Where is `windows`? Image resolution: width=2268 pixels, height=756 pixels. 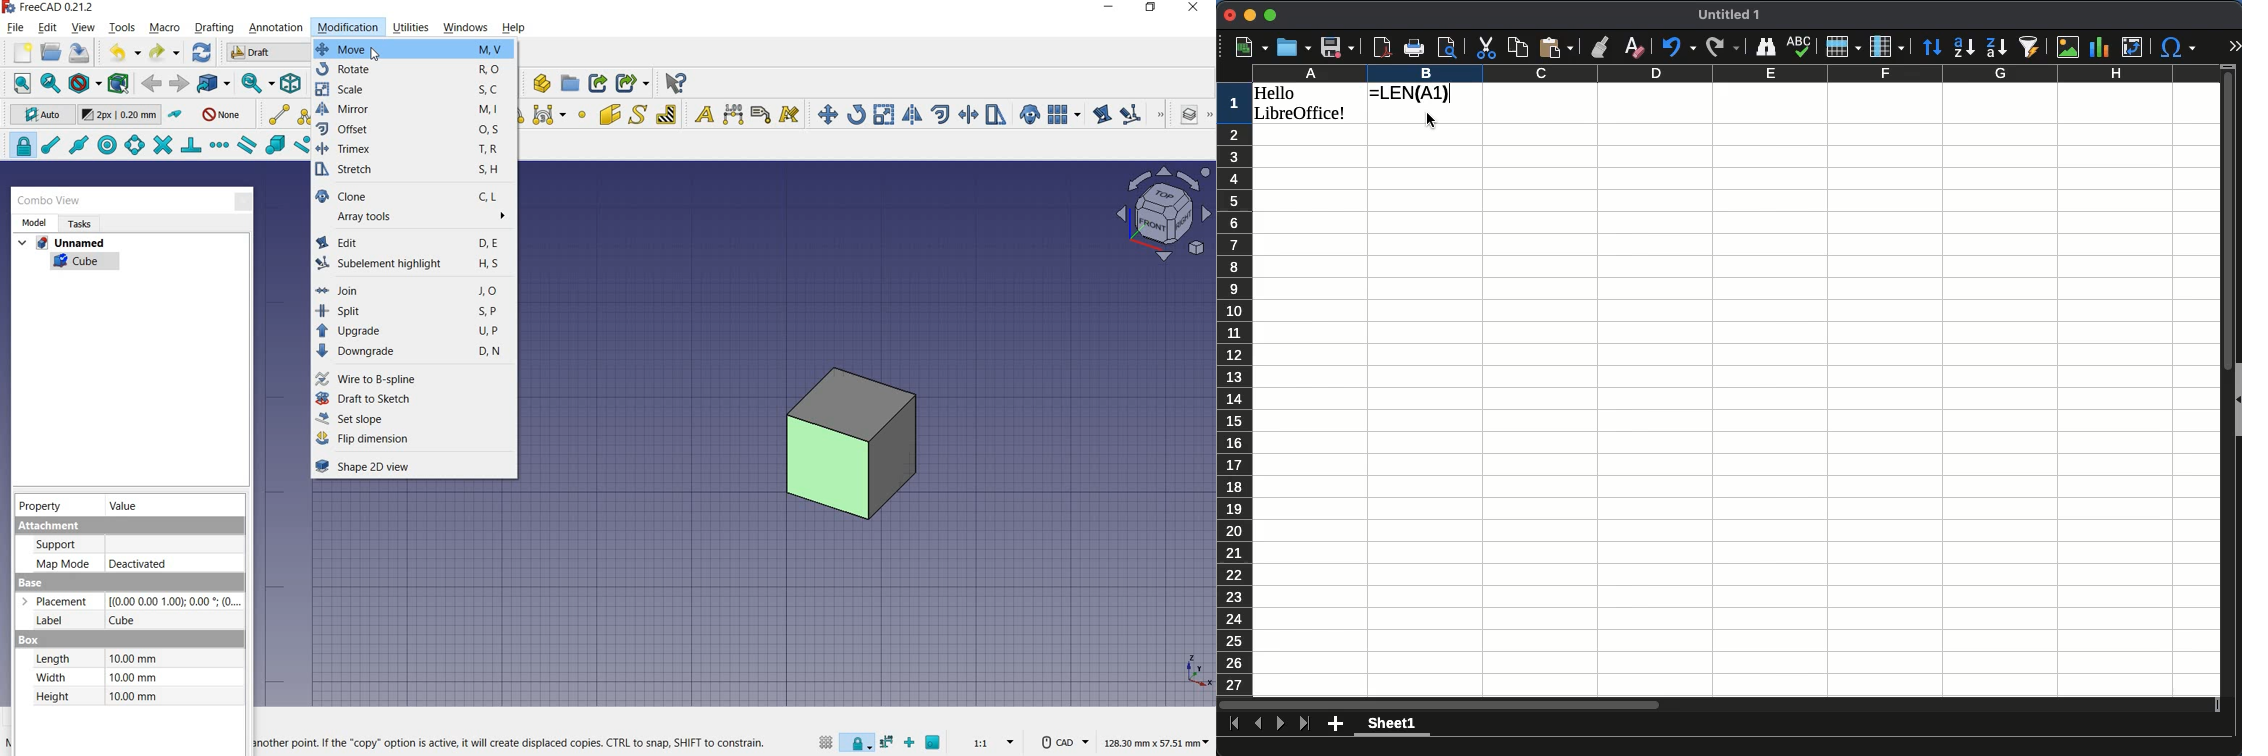
windows is located at coordinates (465, 28).